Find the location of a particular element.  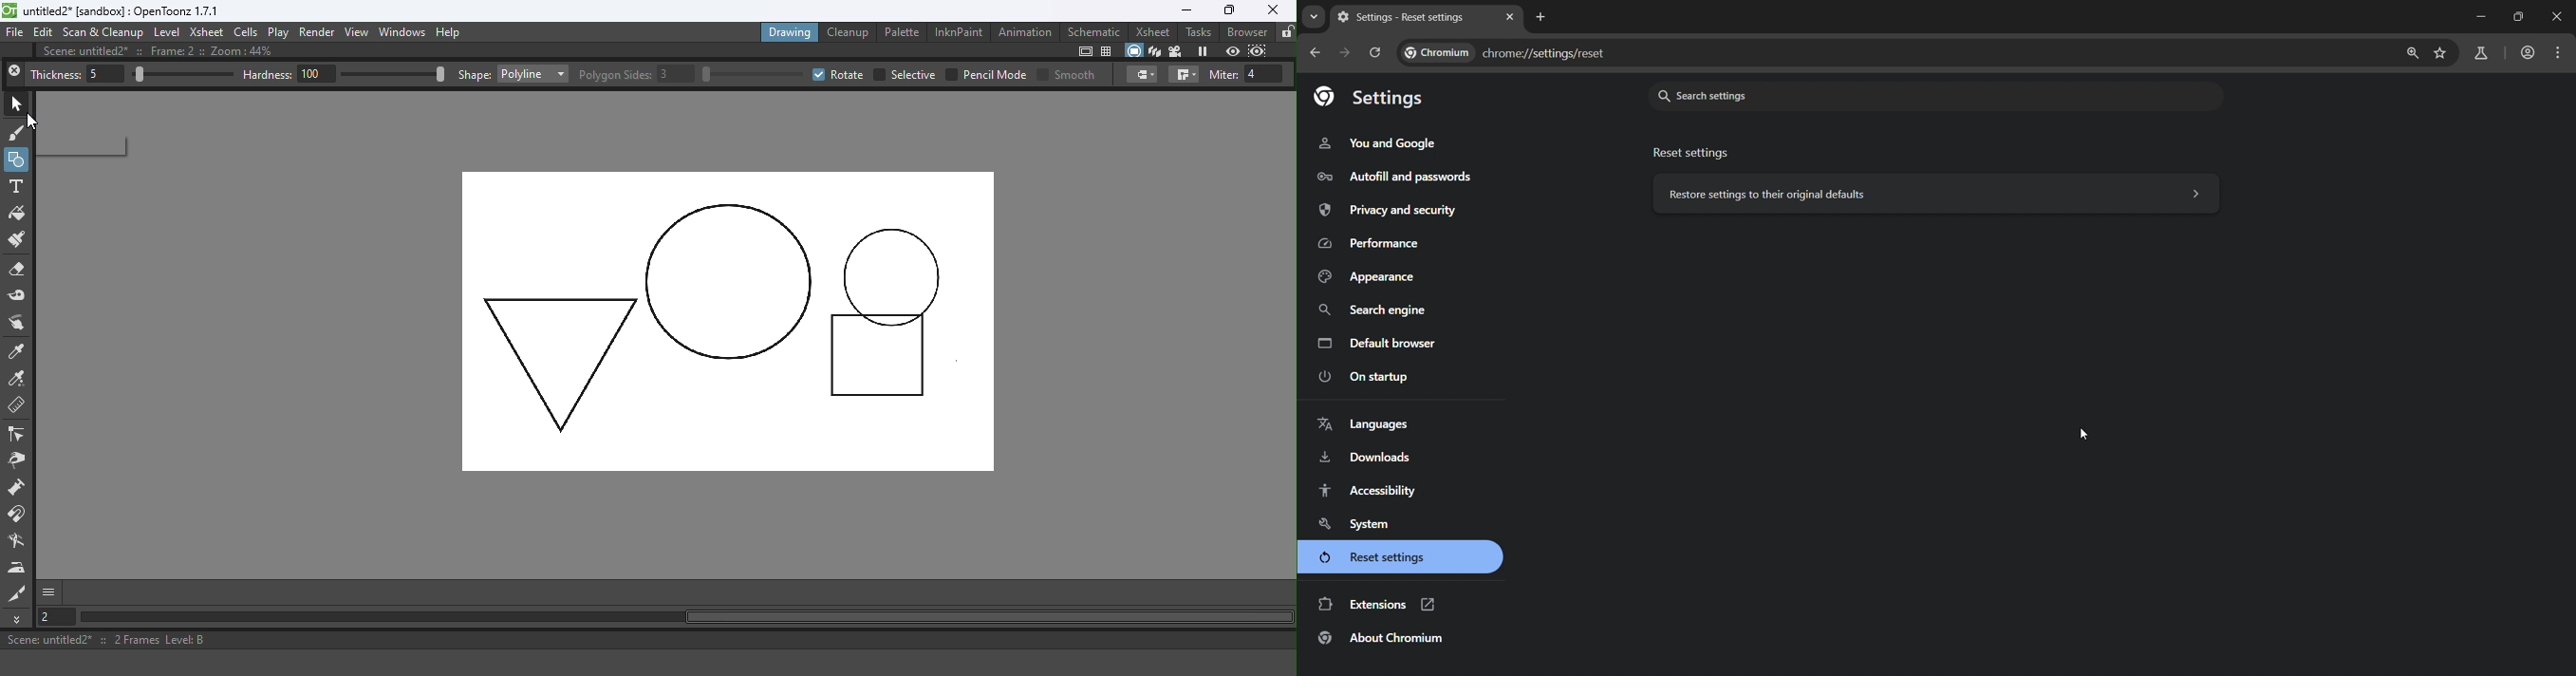

Help is located at coordinates (457, 31).